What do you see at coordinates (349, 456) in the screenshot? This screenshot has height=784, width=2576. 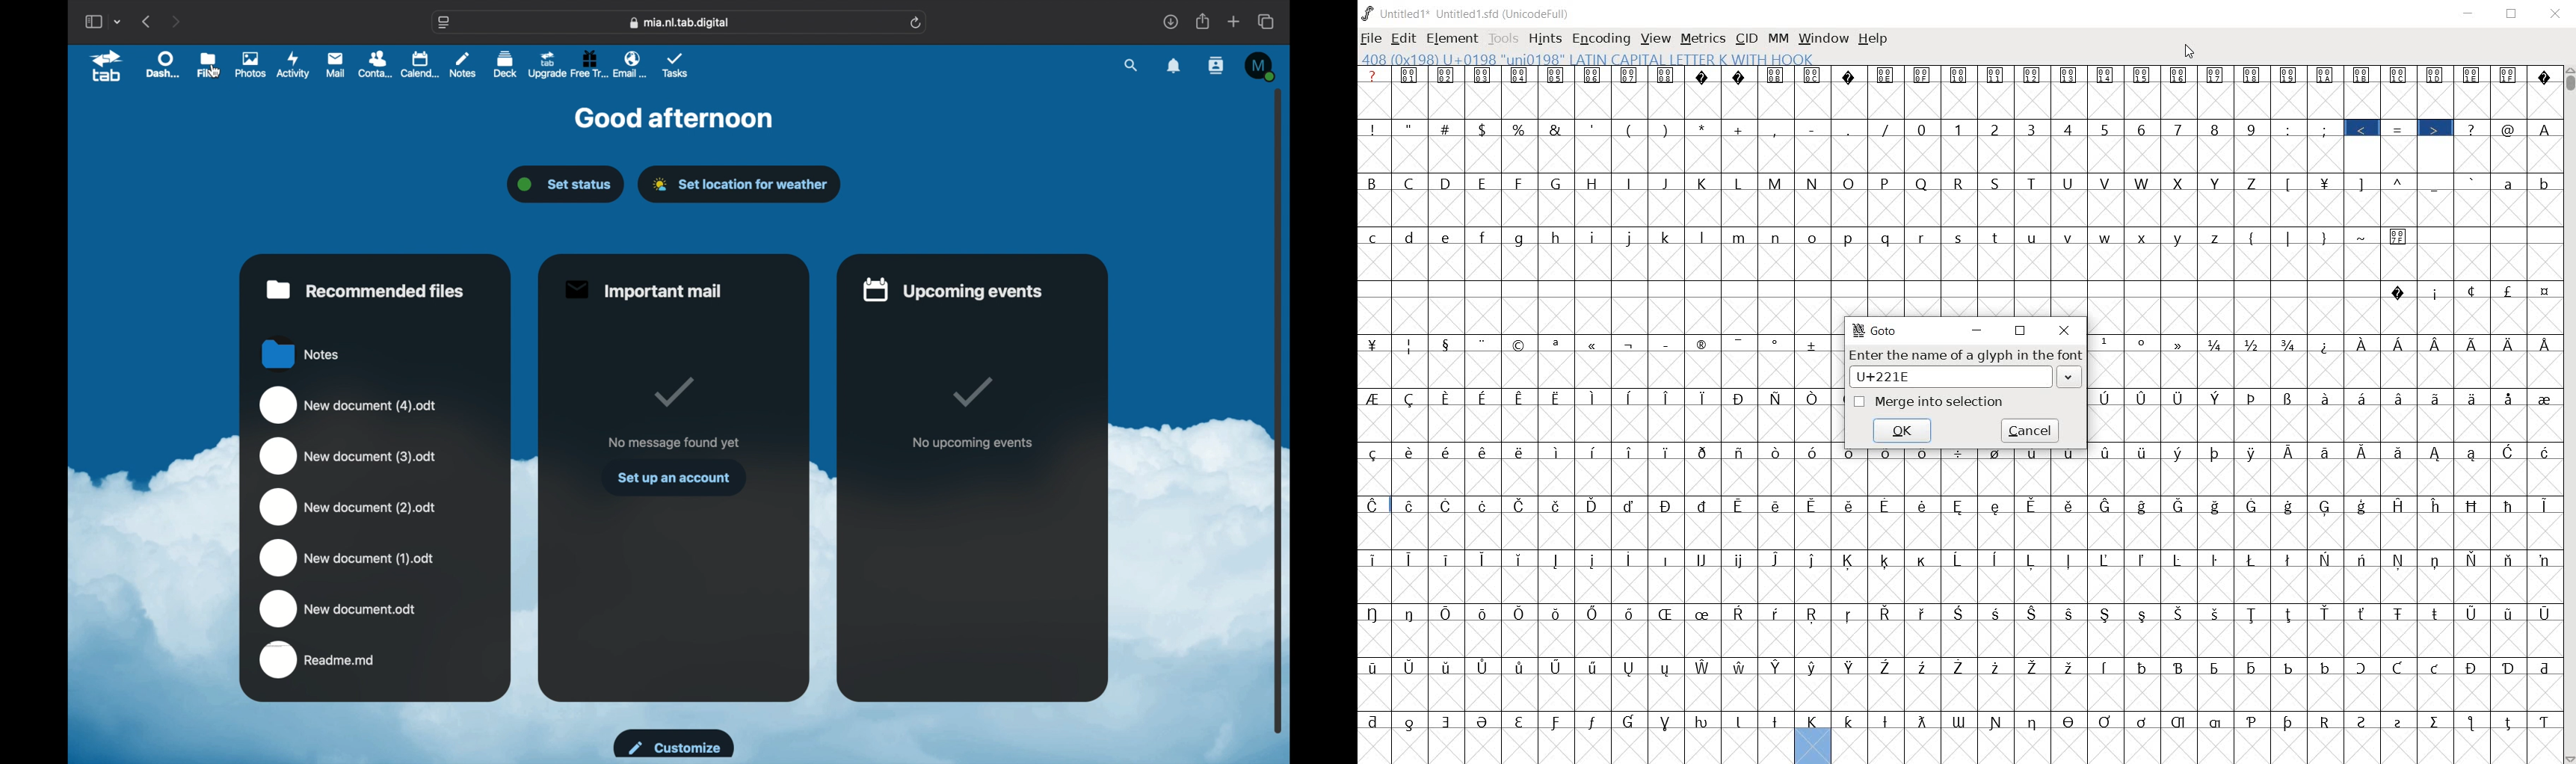 I see `new document` at bounding box center [349, 456].